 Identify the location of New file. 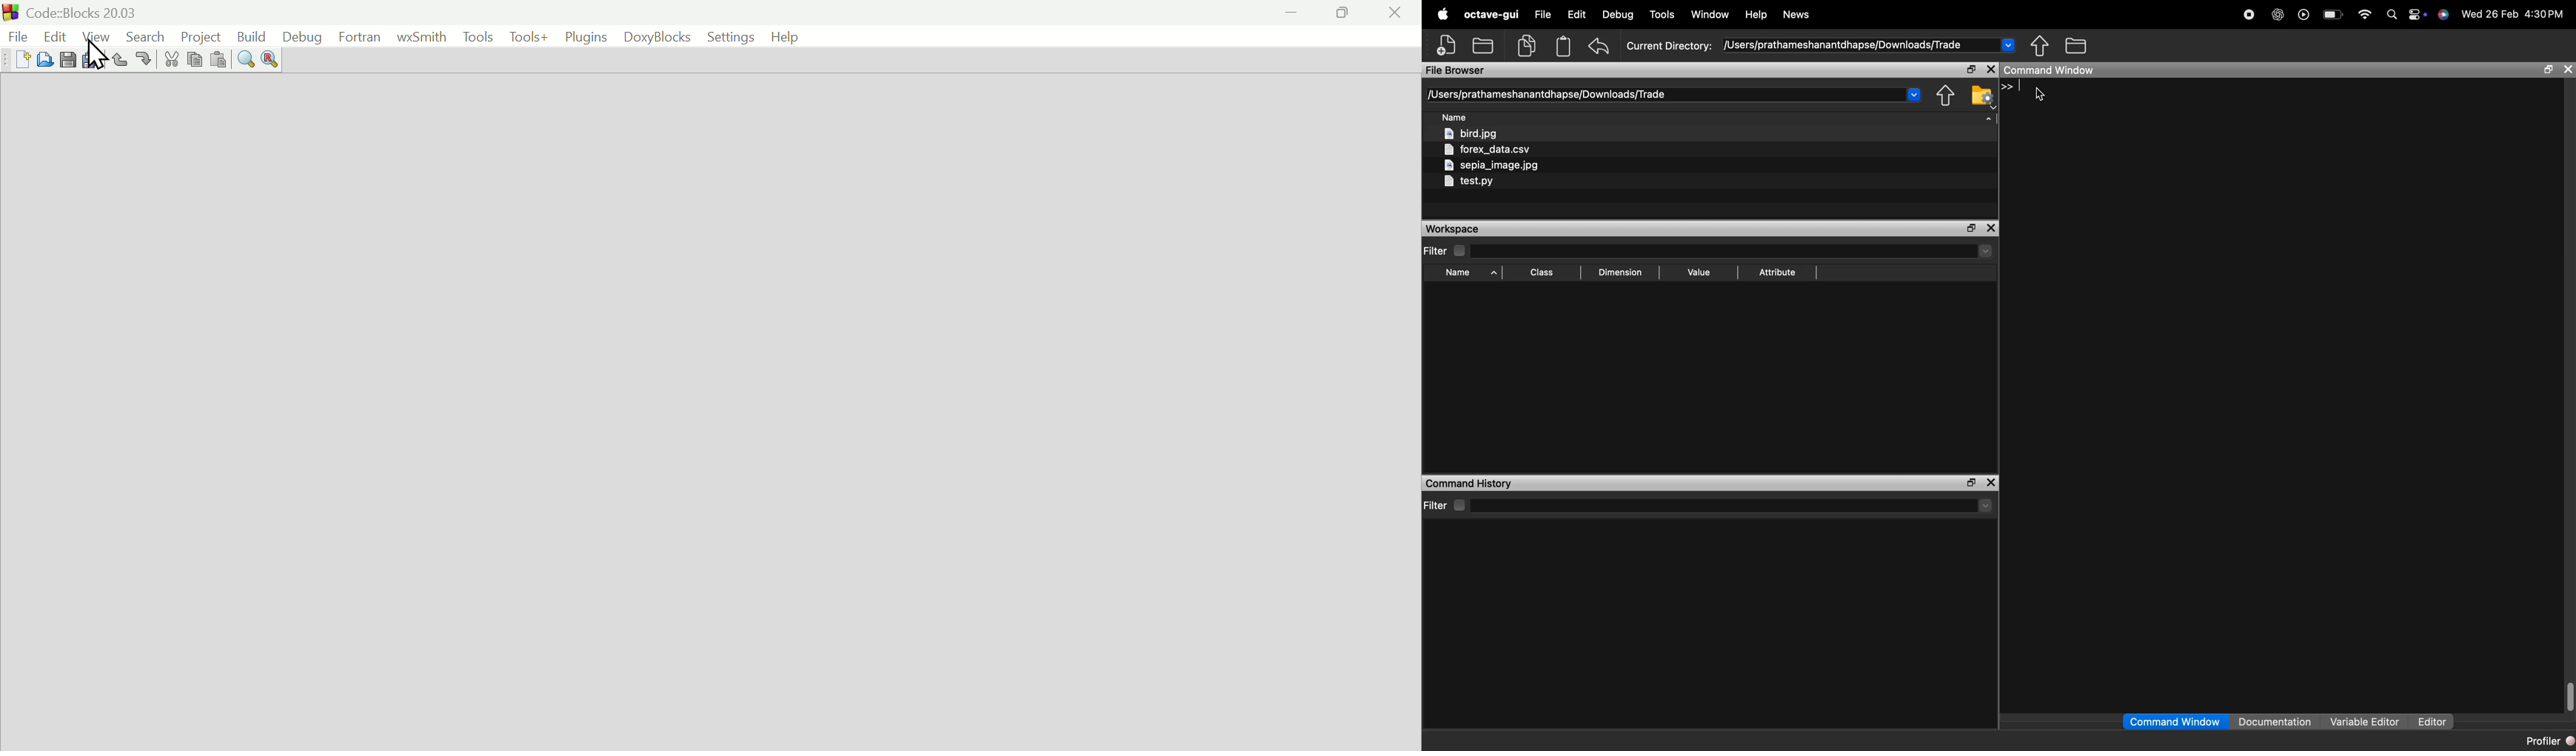
(21, 59).